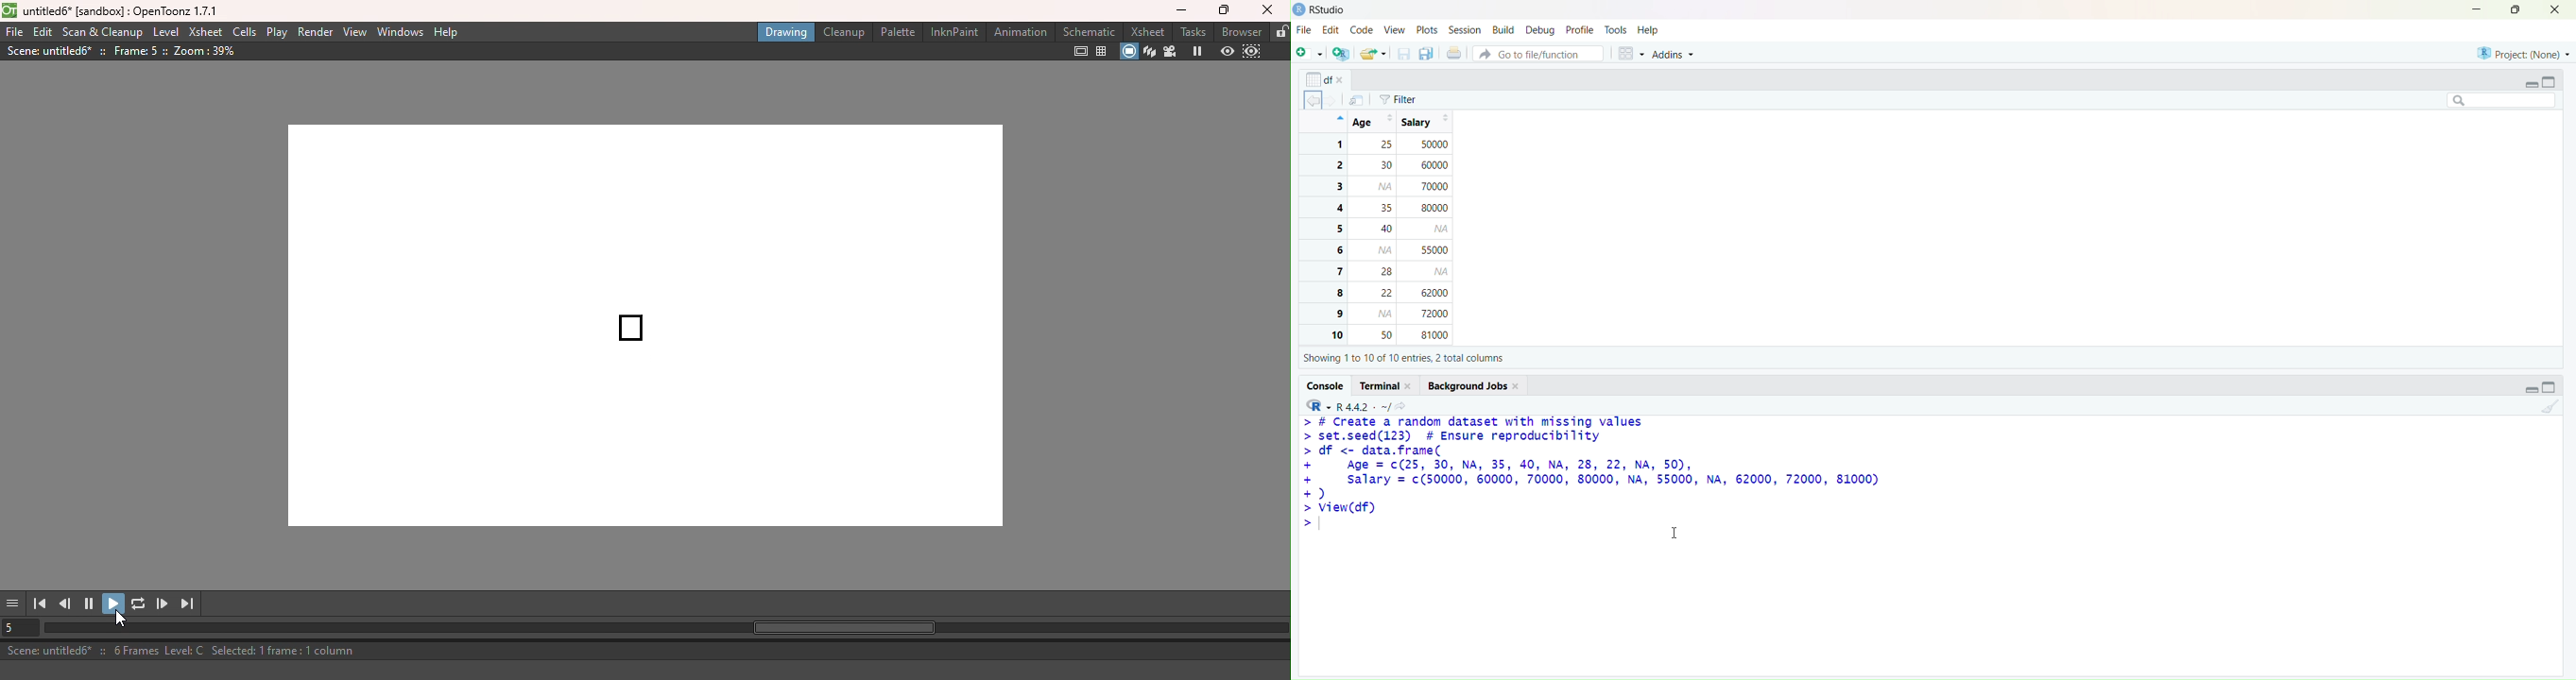 The height and width of the screenshot is (700, 2576). I want to click on go to file/function, so click(1537, 54).